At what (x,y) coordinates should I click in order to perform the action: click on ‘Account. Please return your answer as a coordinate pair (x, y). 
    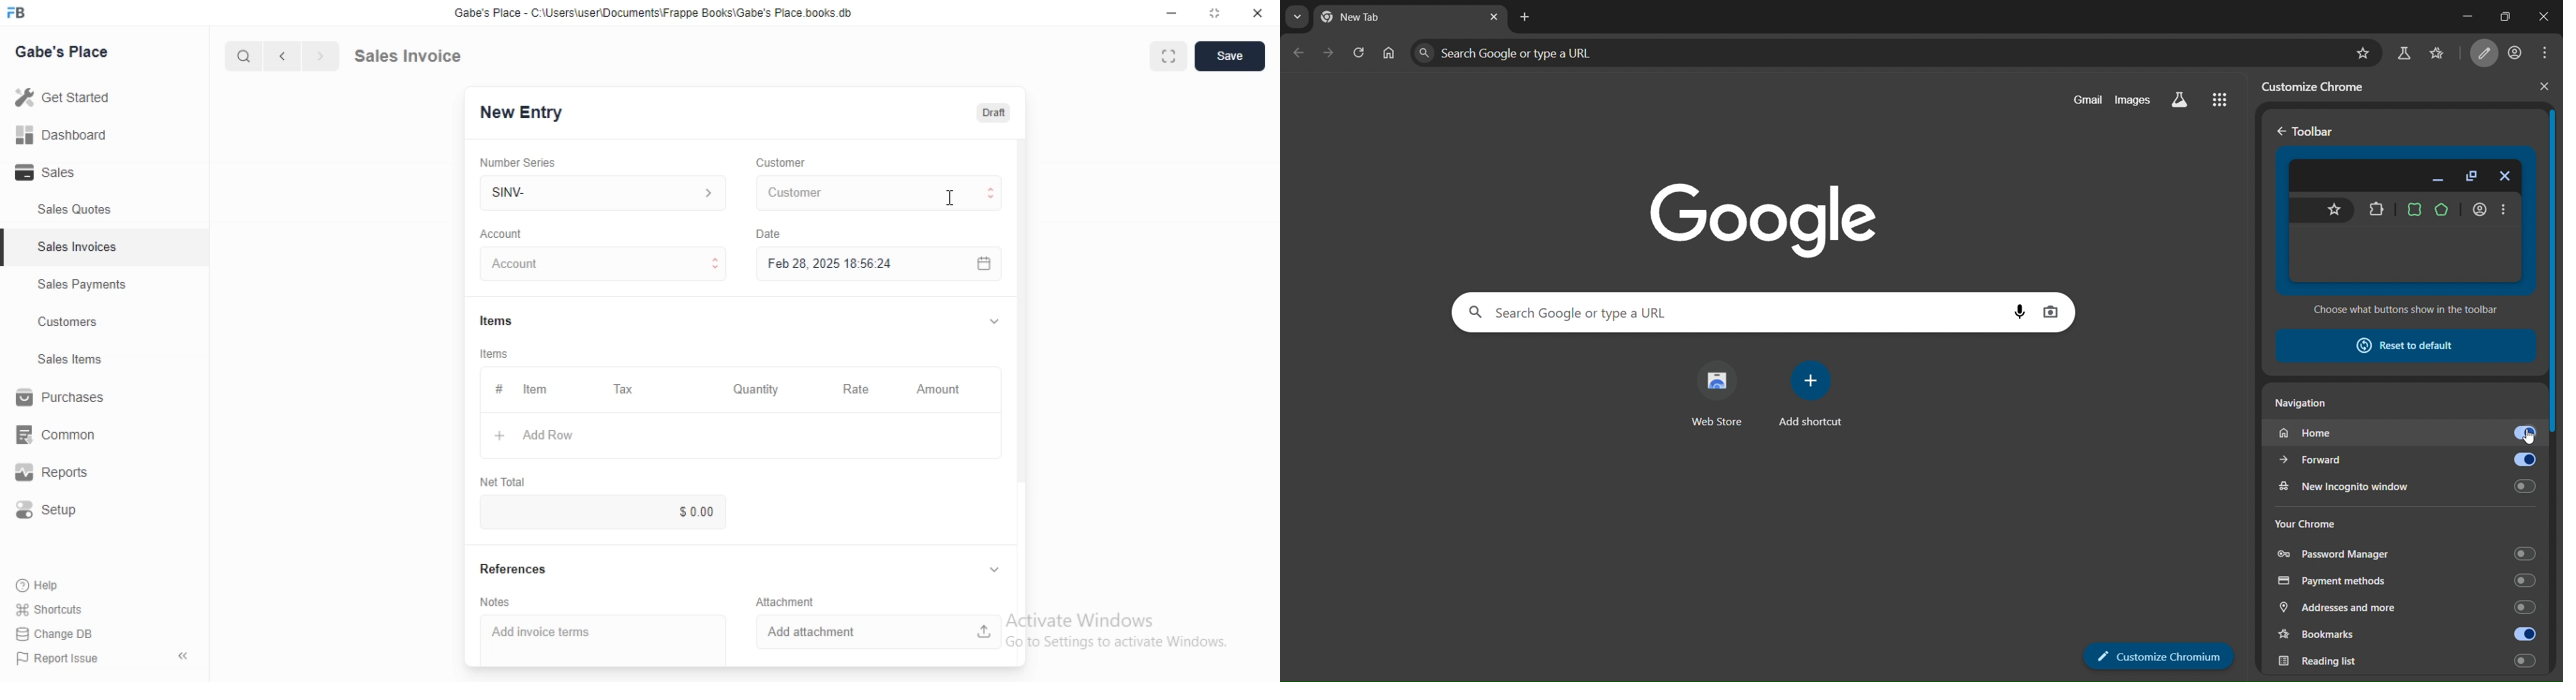
    Looking at the image, I should click on (501, 233).